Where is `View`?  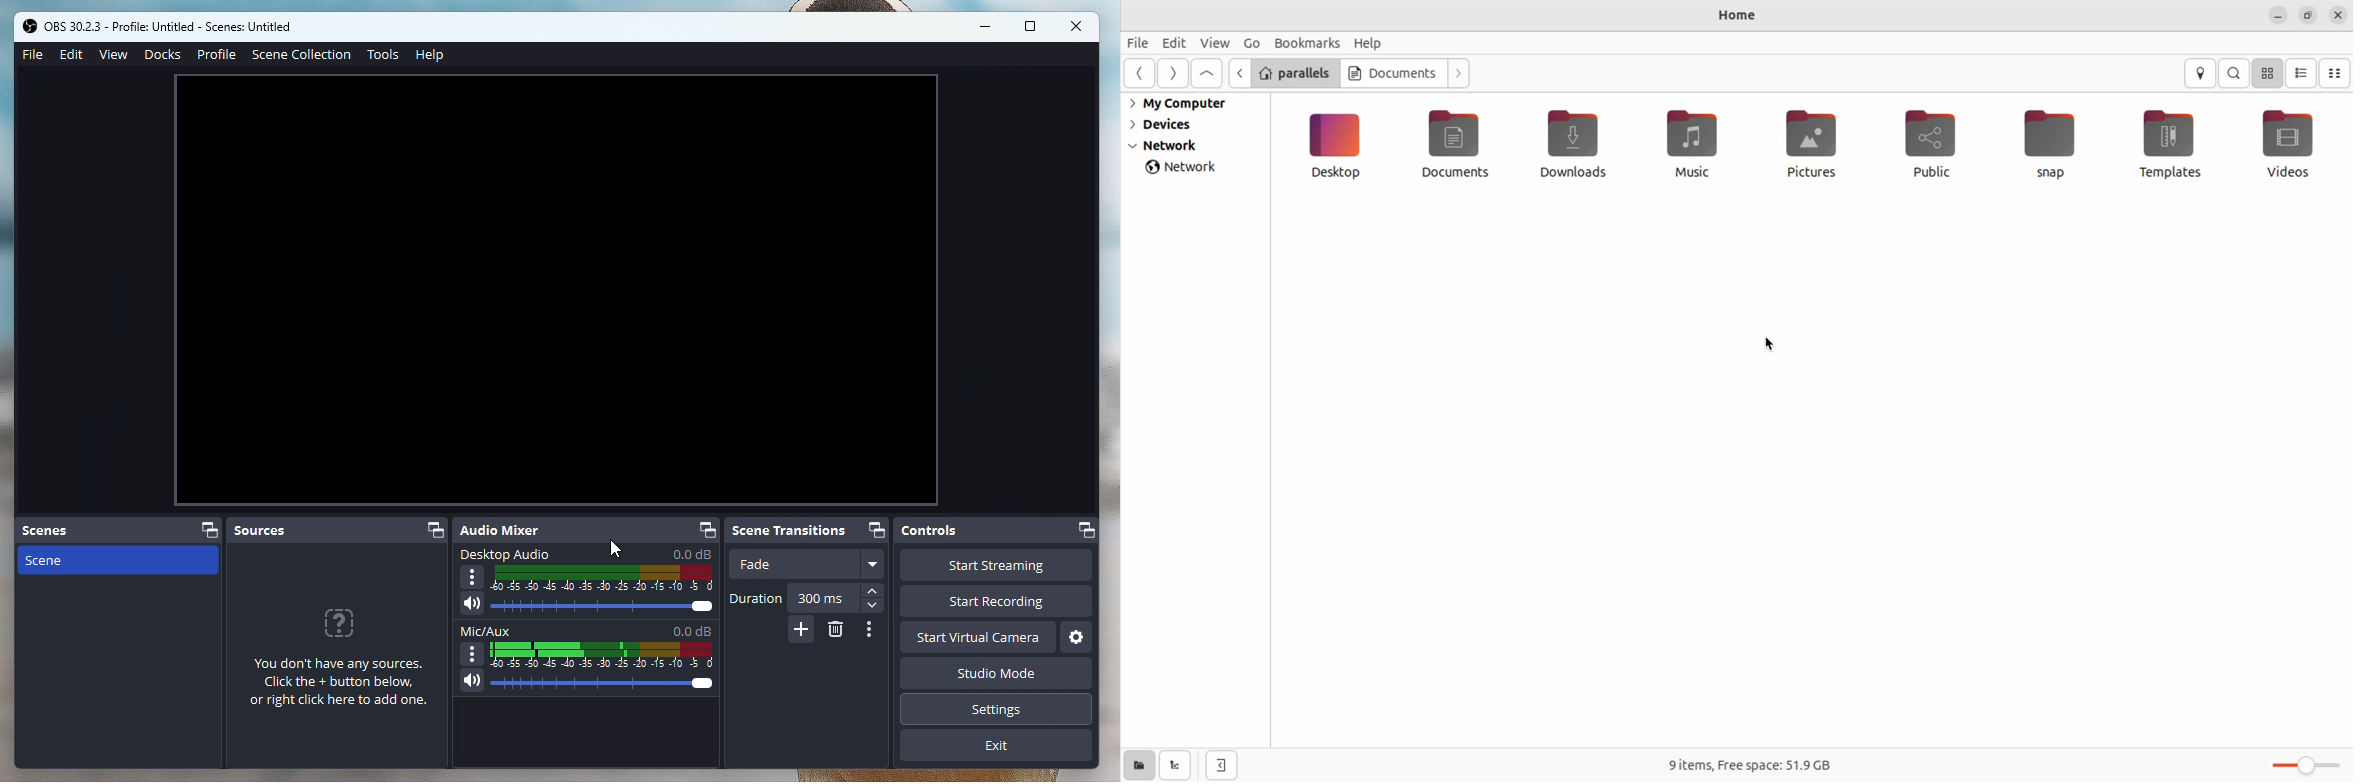
View is located at coordinates (116, 55).